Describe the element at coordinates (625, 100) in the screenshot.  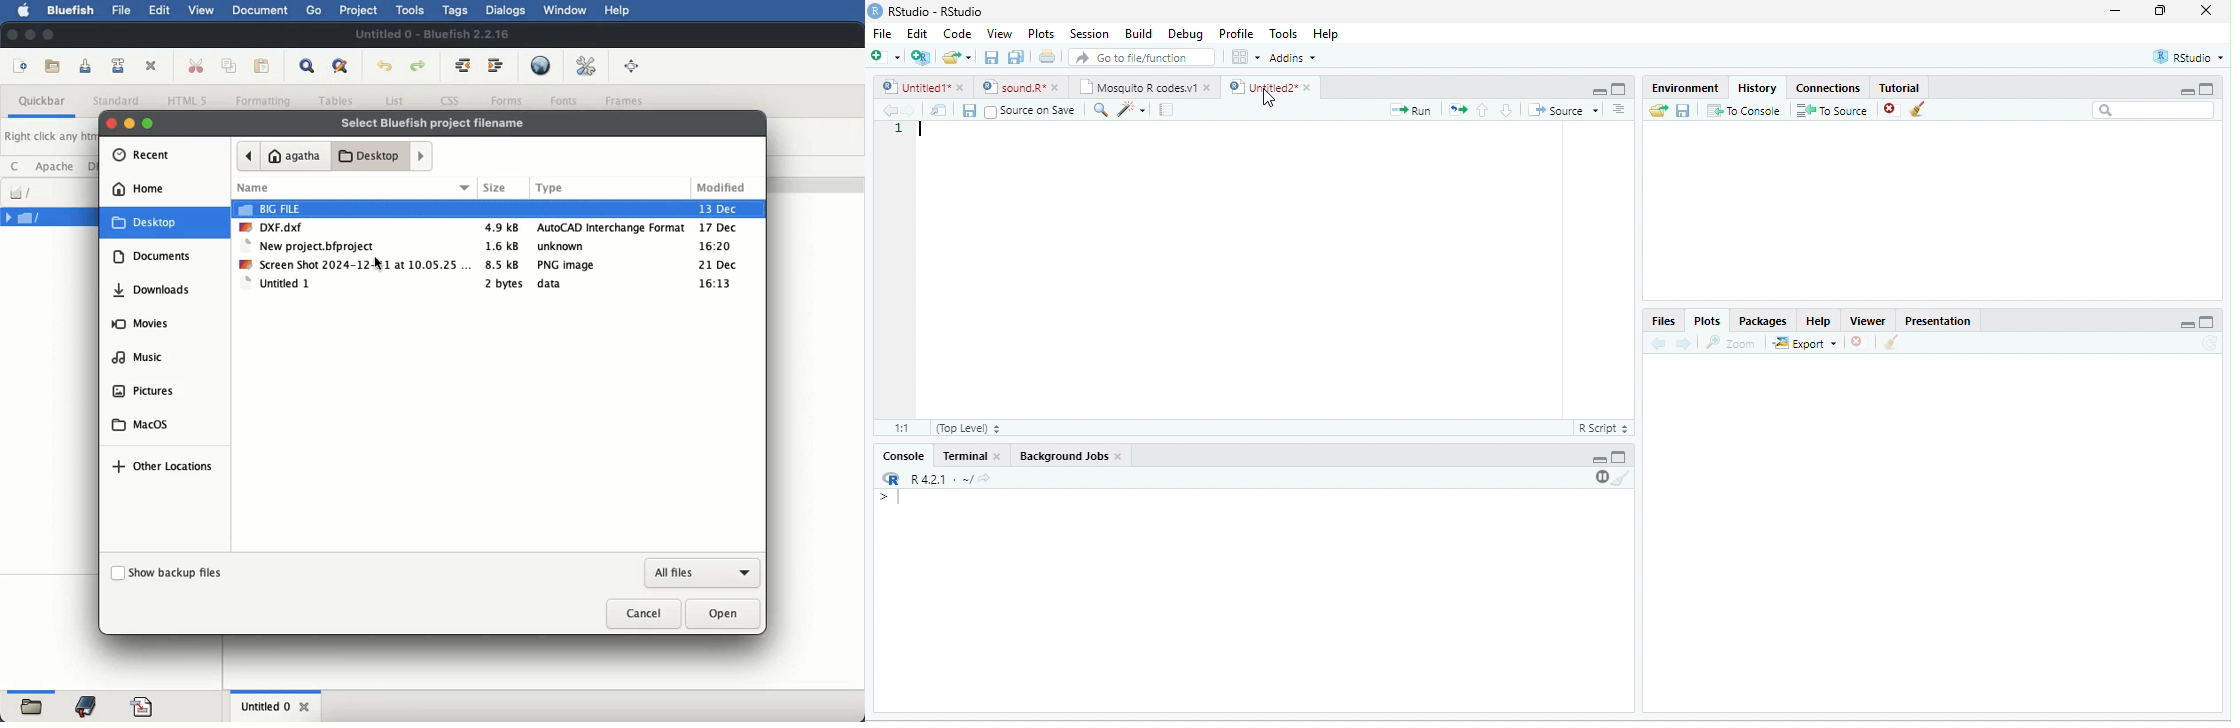
I see `Frames` at that location.